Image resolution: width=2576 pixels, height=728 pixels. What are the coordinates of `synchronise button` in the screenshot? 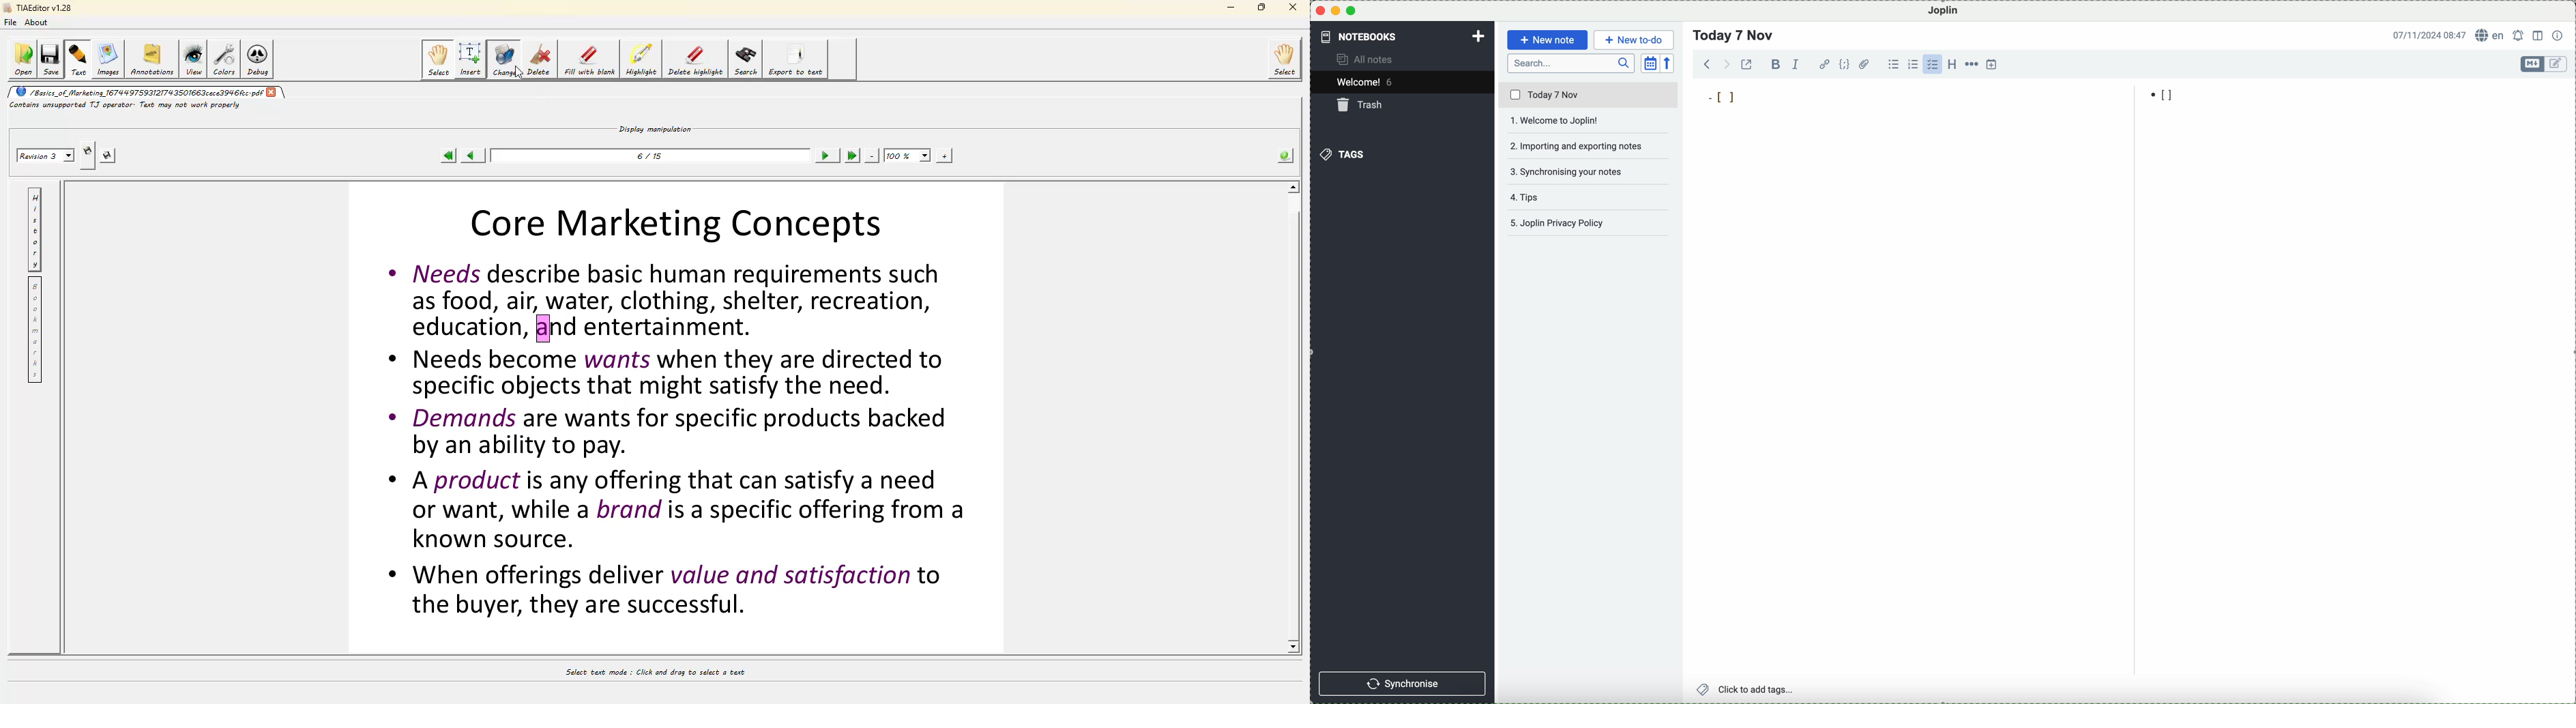 It's located at (1401, 684).